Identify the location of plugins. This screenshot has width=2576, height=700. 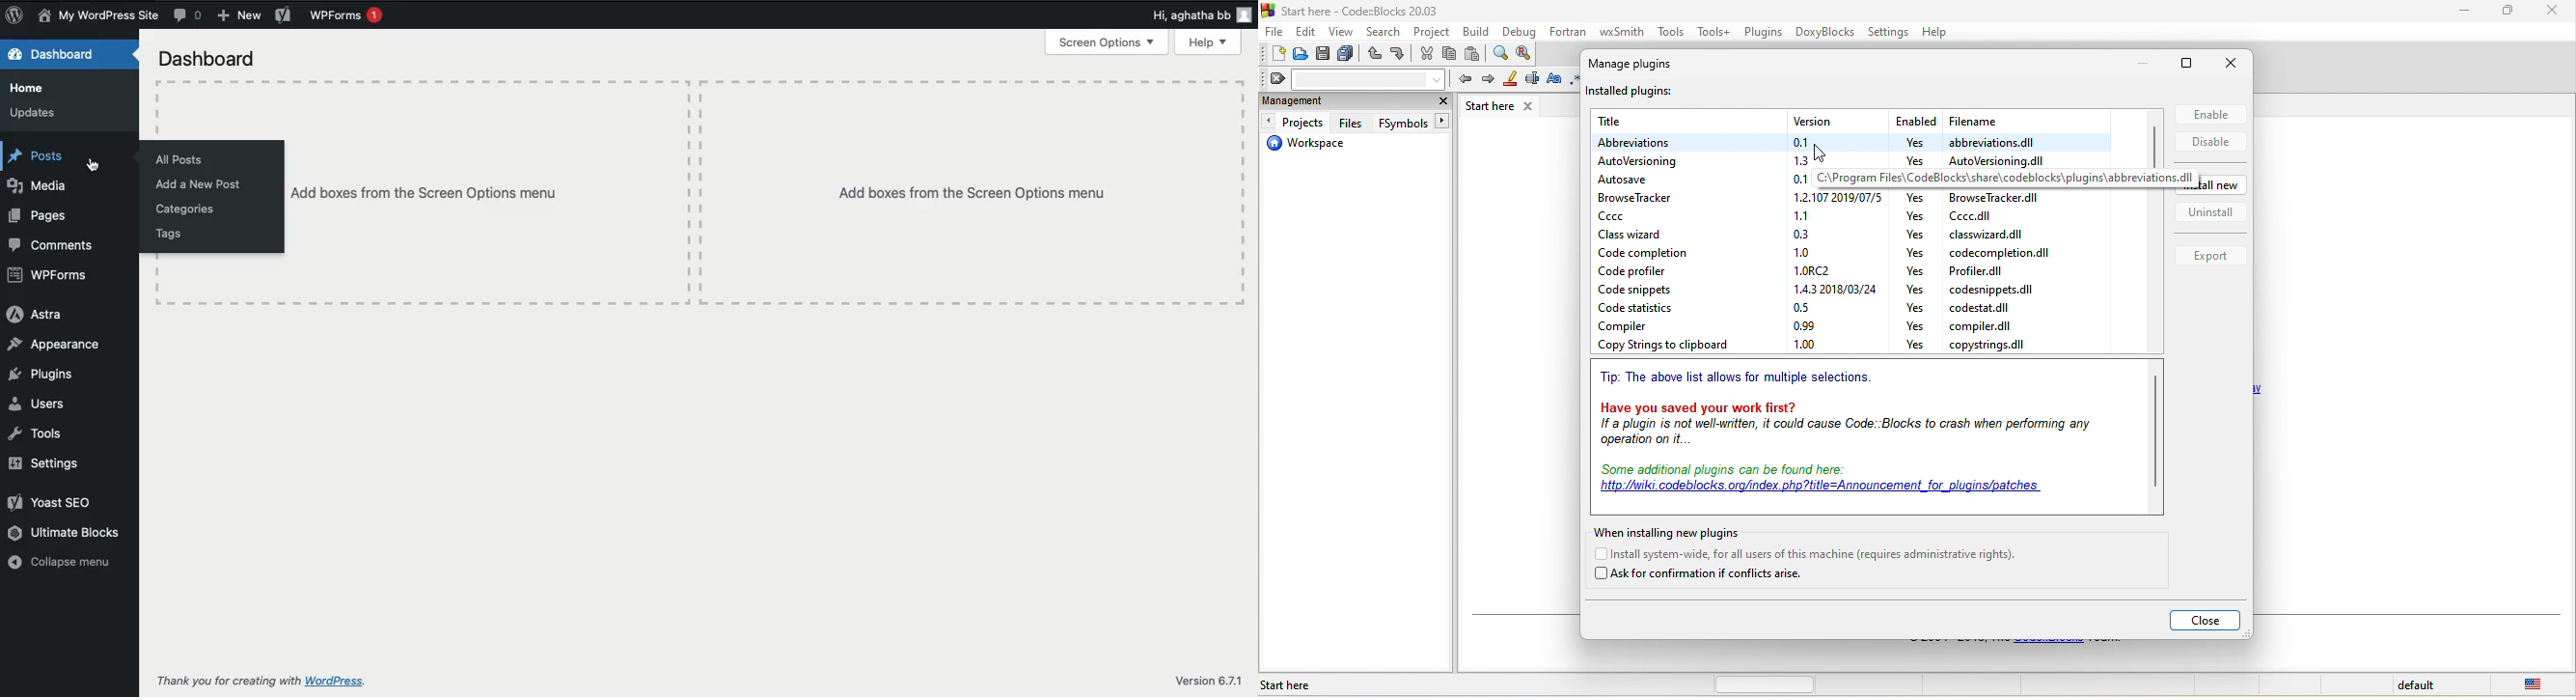
(1766, 33).